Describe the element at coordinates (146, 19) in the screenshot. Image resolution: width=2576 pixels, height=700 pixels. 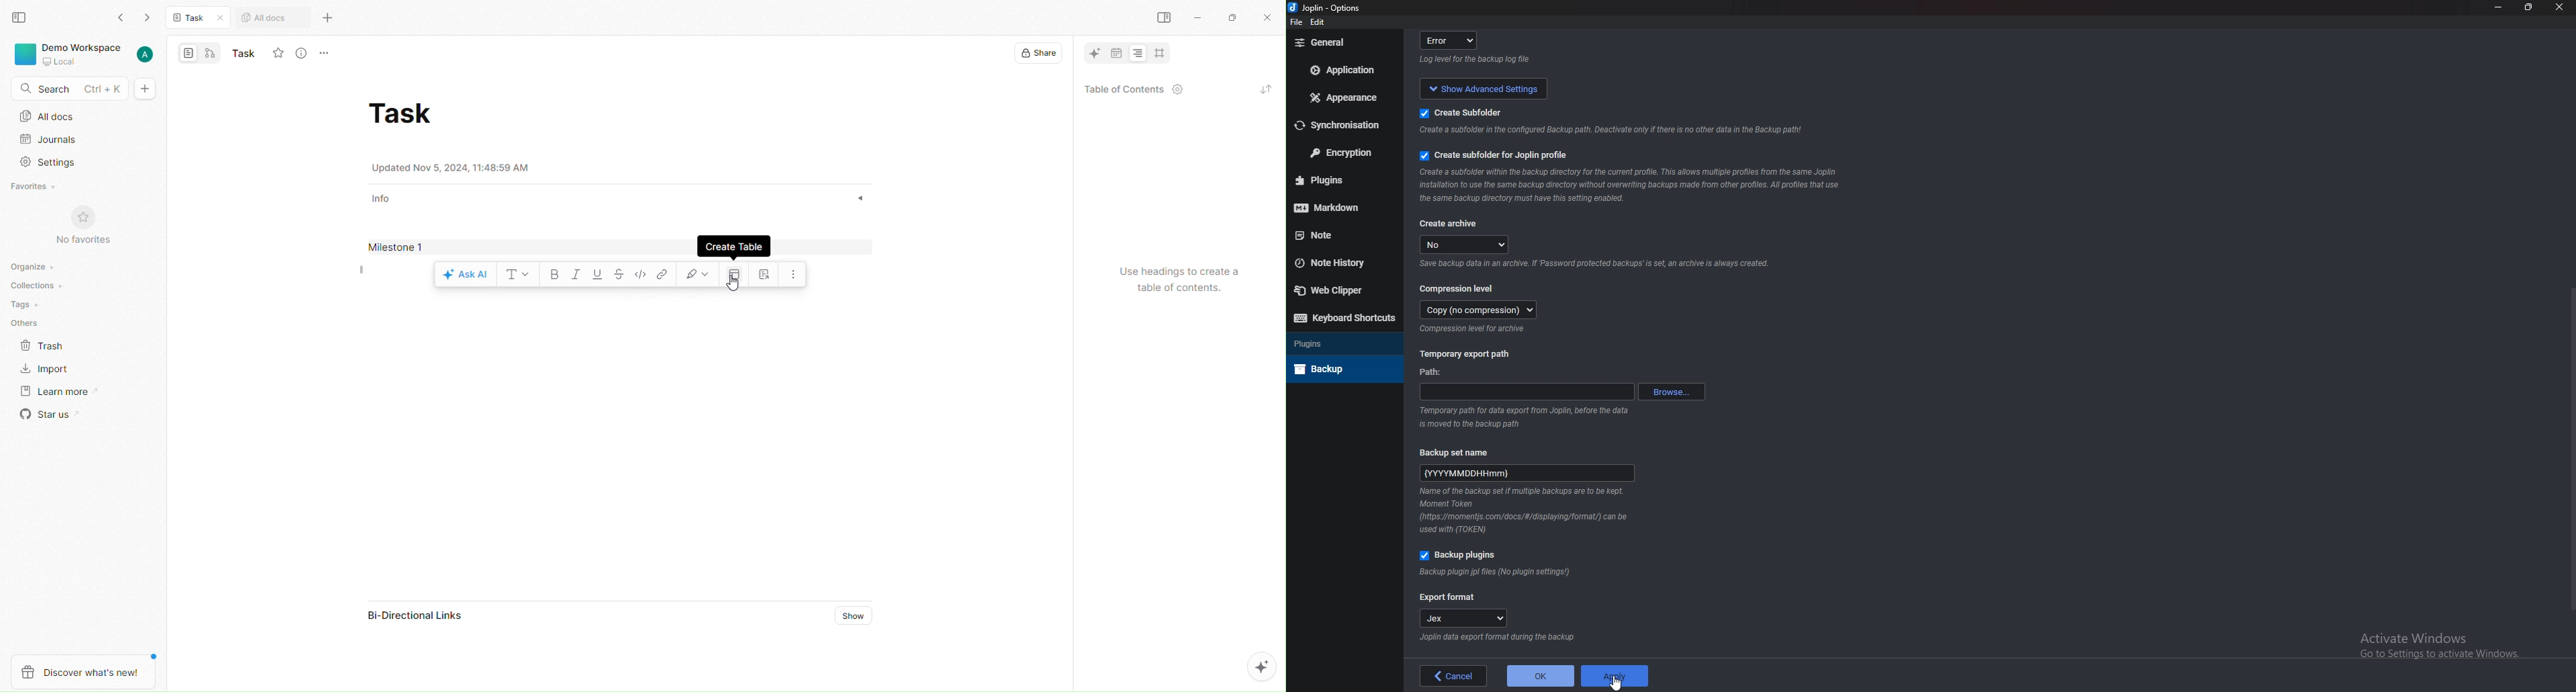
I see `forward` at that location.